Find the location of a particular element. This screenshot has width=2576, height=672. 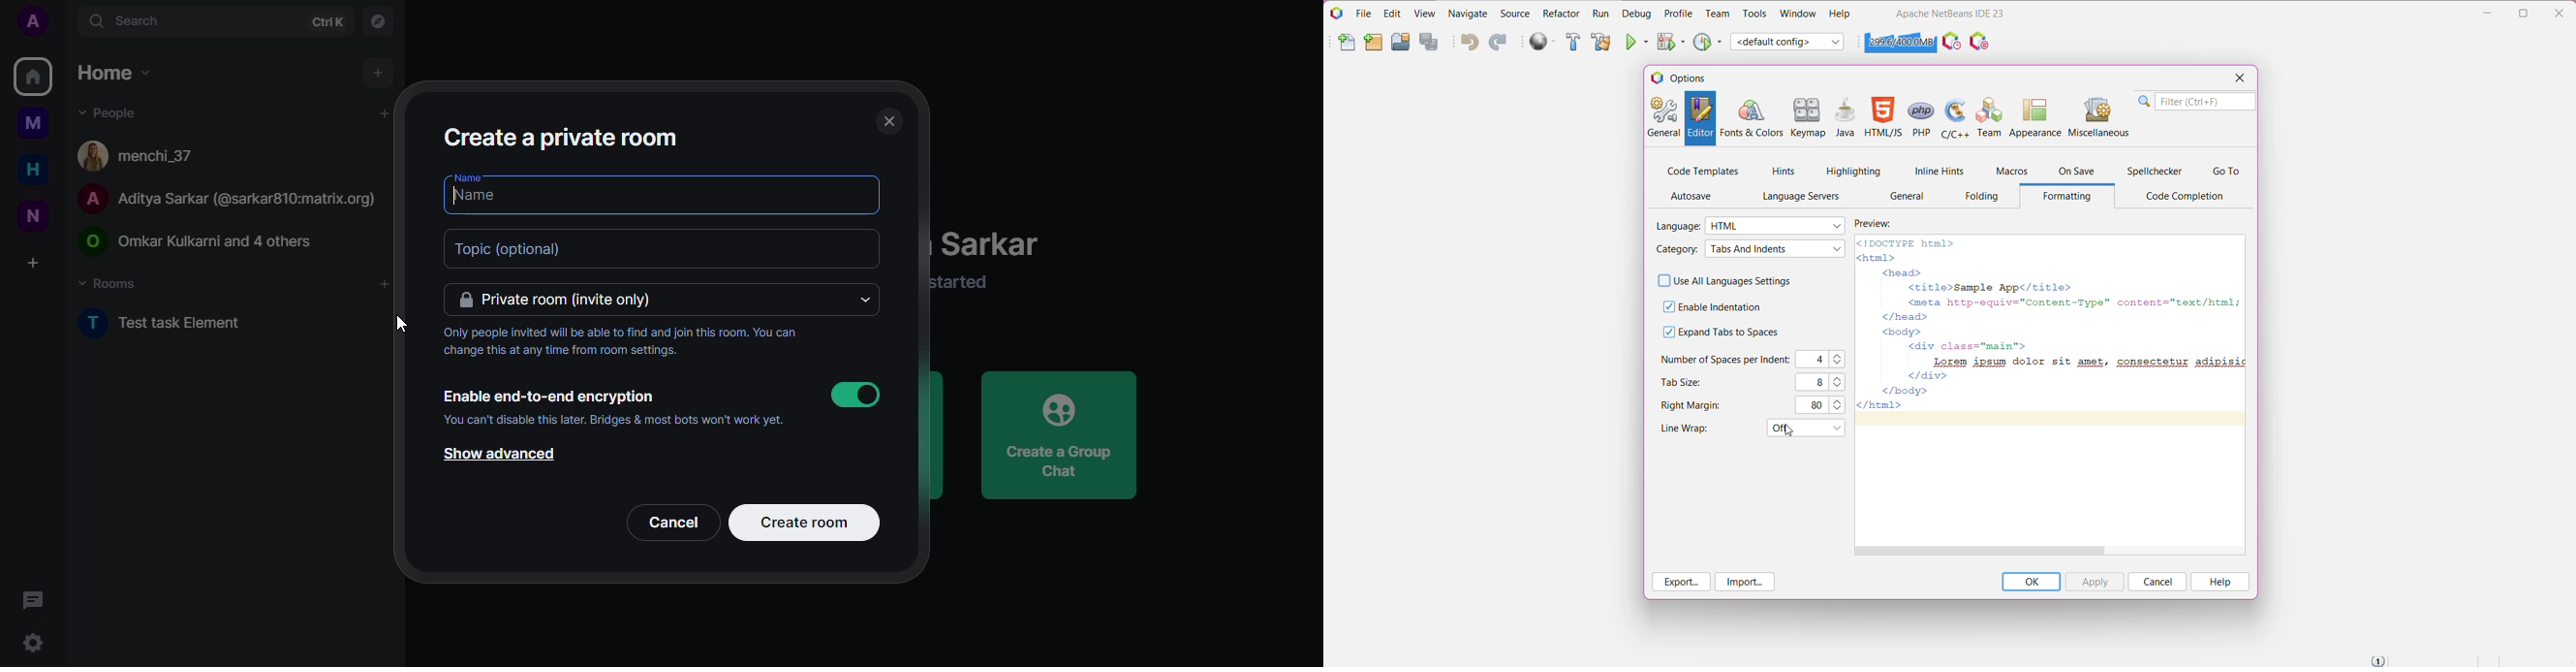

Minimize is located at coordinates (2488, 13).